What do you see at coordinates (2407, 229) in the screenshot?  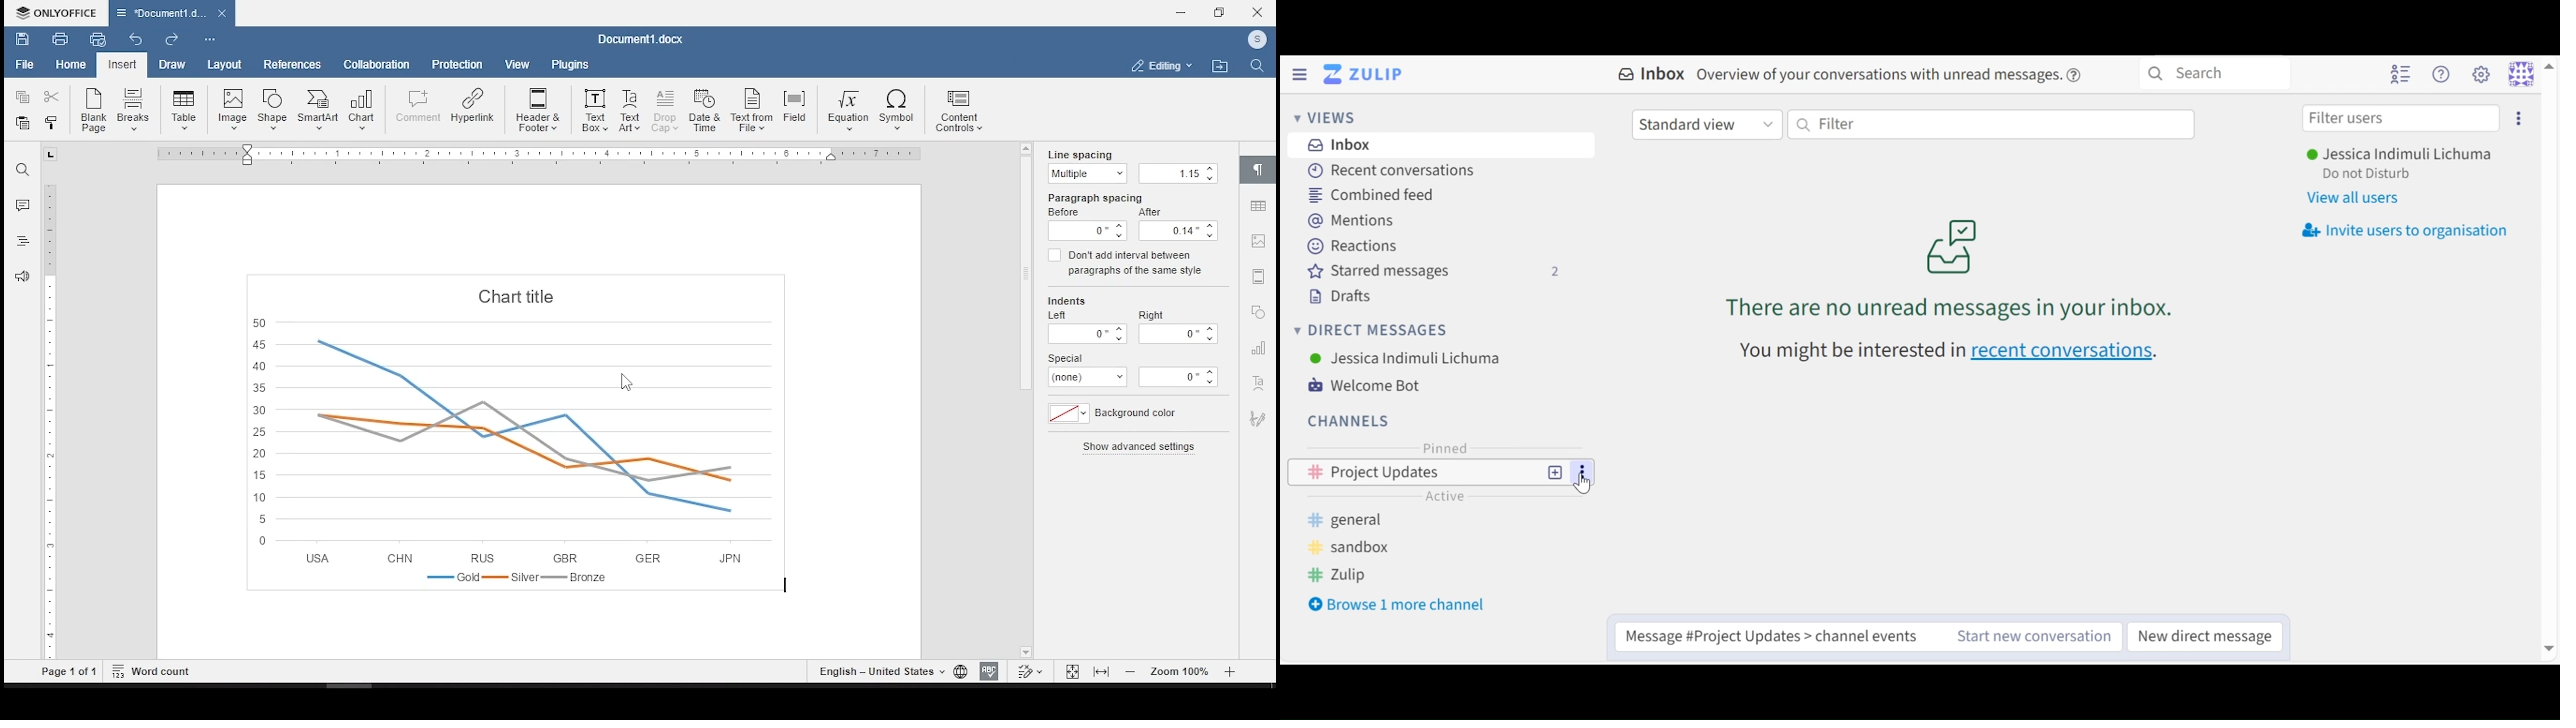 I see `Invite user organisation` at bounding box center [2407, 229].